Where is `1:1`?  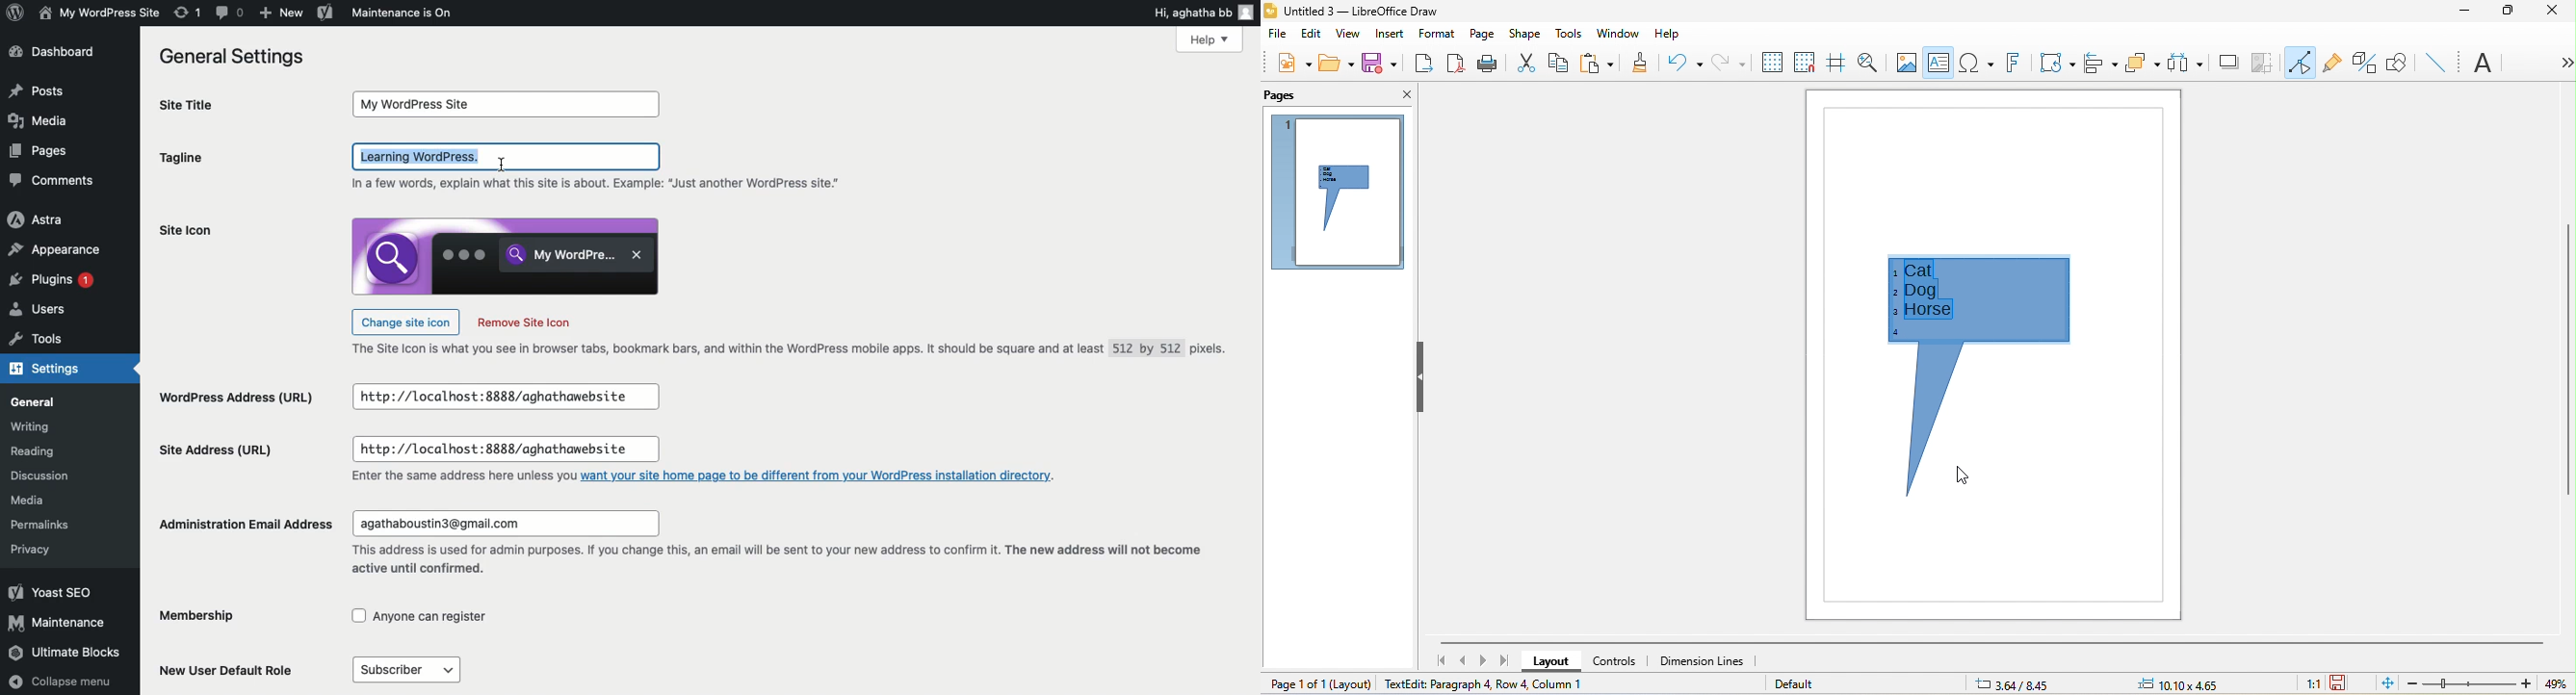
1:1 is located at coordinates (2308, 683).